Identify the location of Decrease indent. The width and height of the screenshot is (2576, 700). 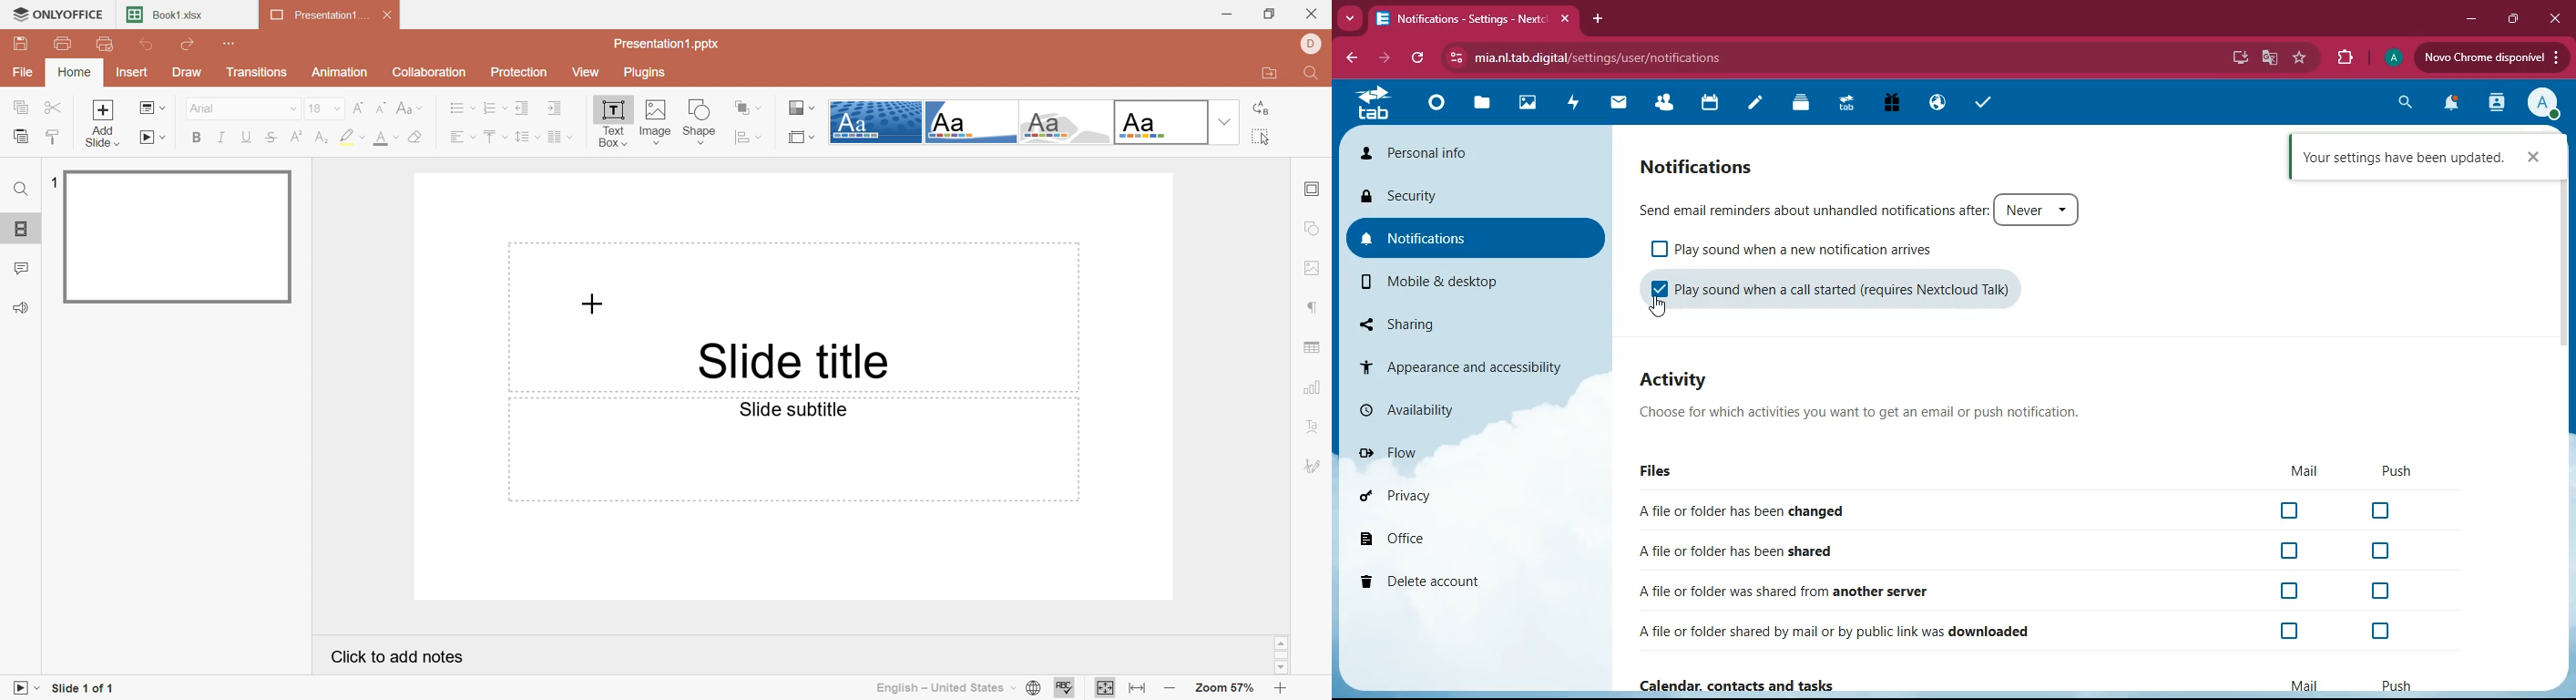
(521, 110).